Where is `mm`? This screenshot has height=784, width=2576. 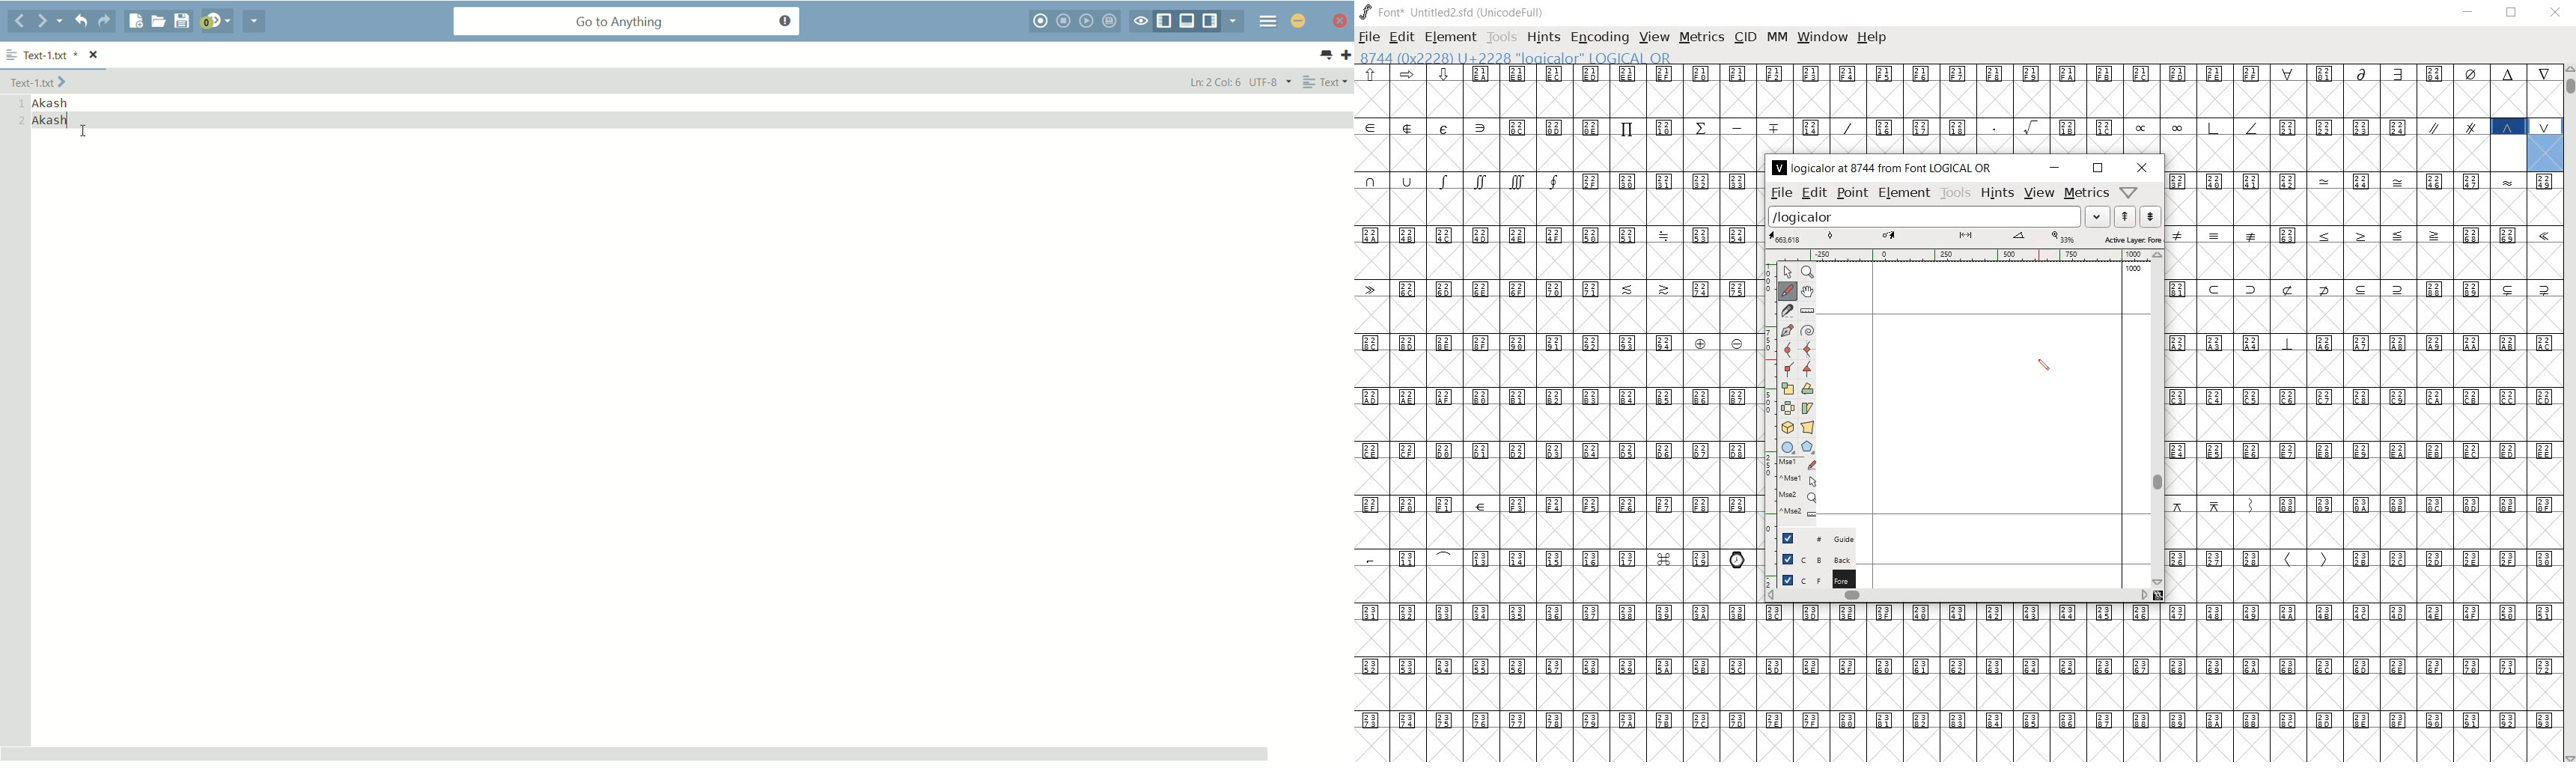
mm is located at coordinates (1775, 37).